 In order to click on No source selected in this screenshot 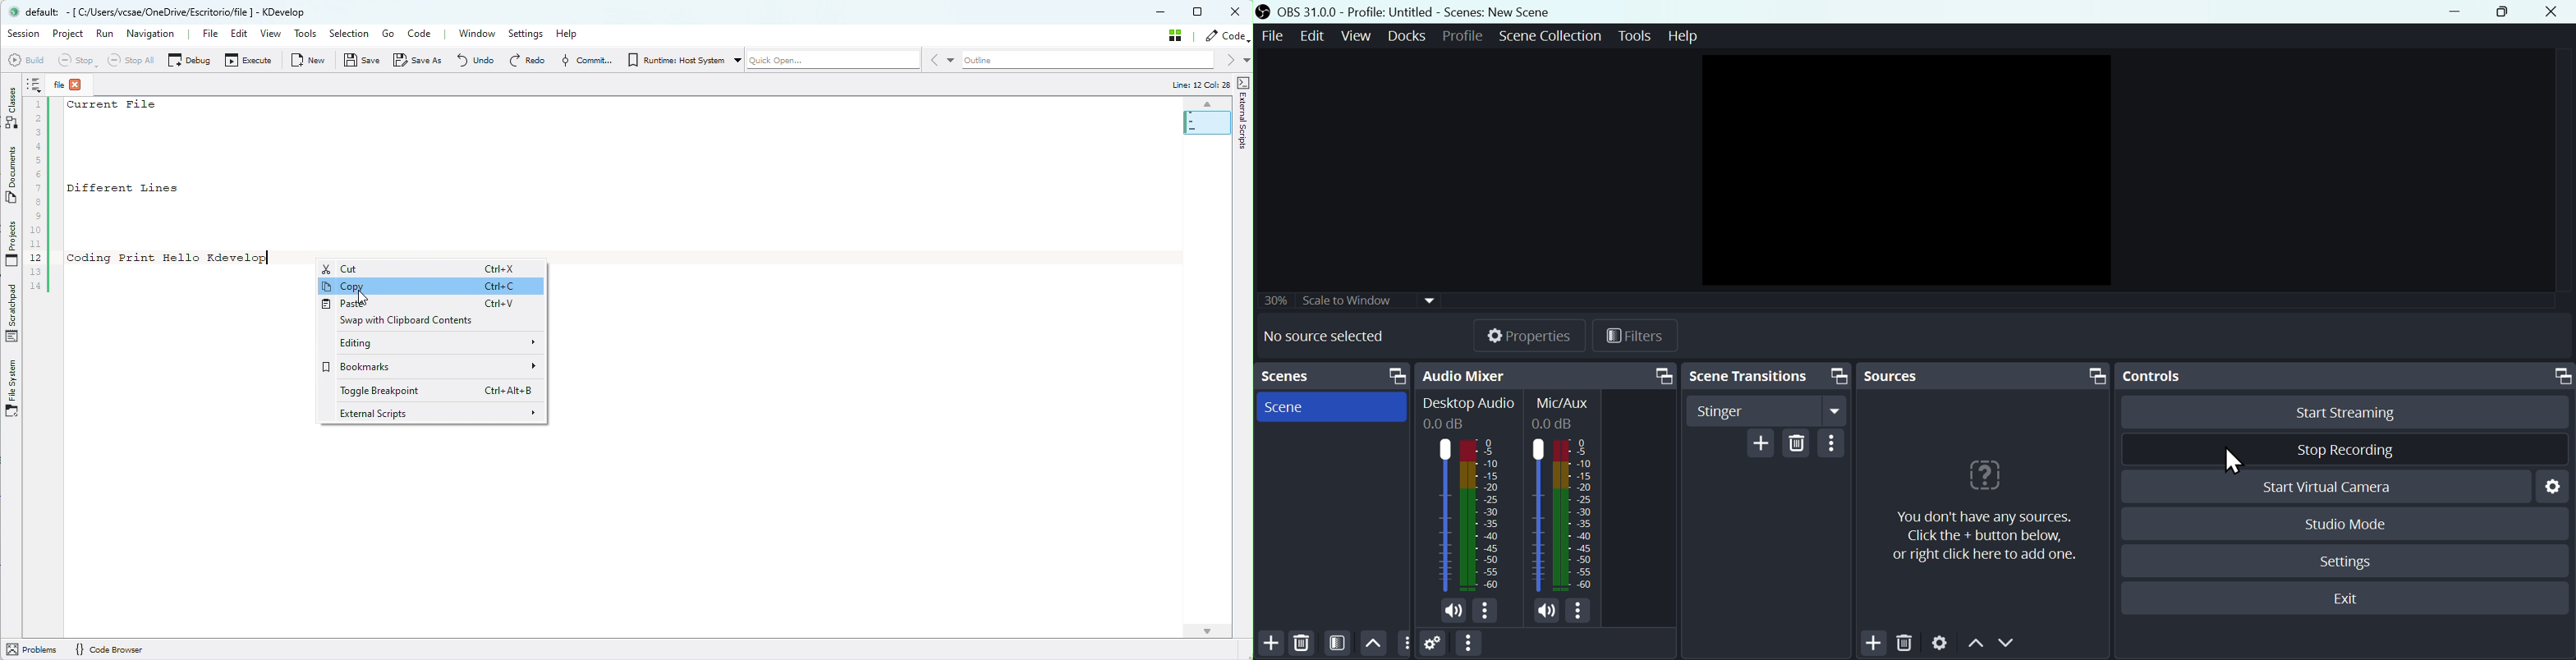, I will do `click(1333, 336)`.